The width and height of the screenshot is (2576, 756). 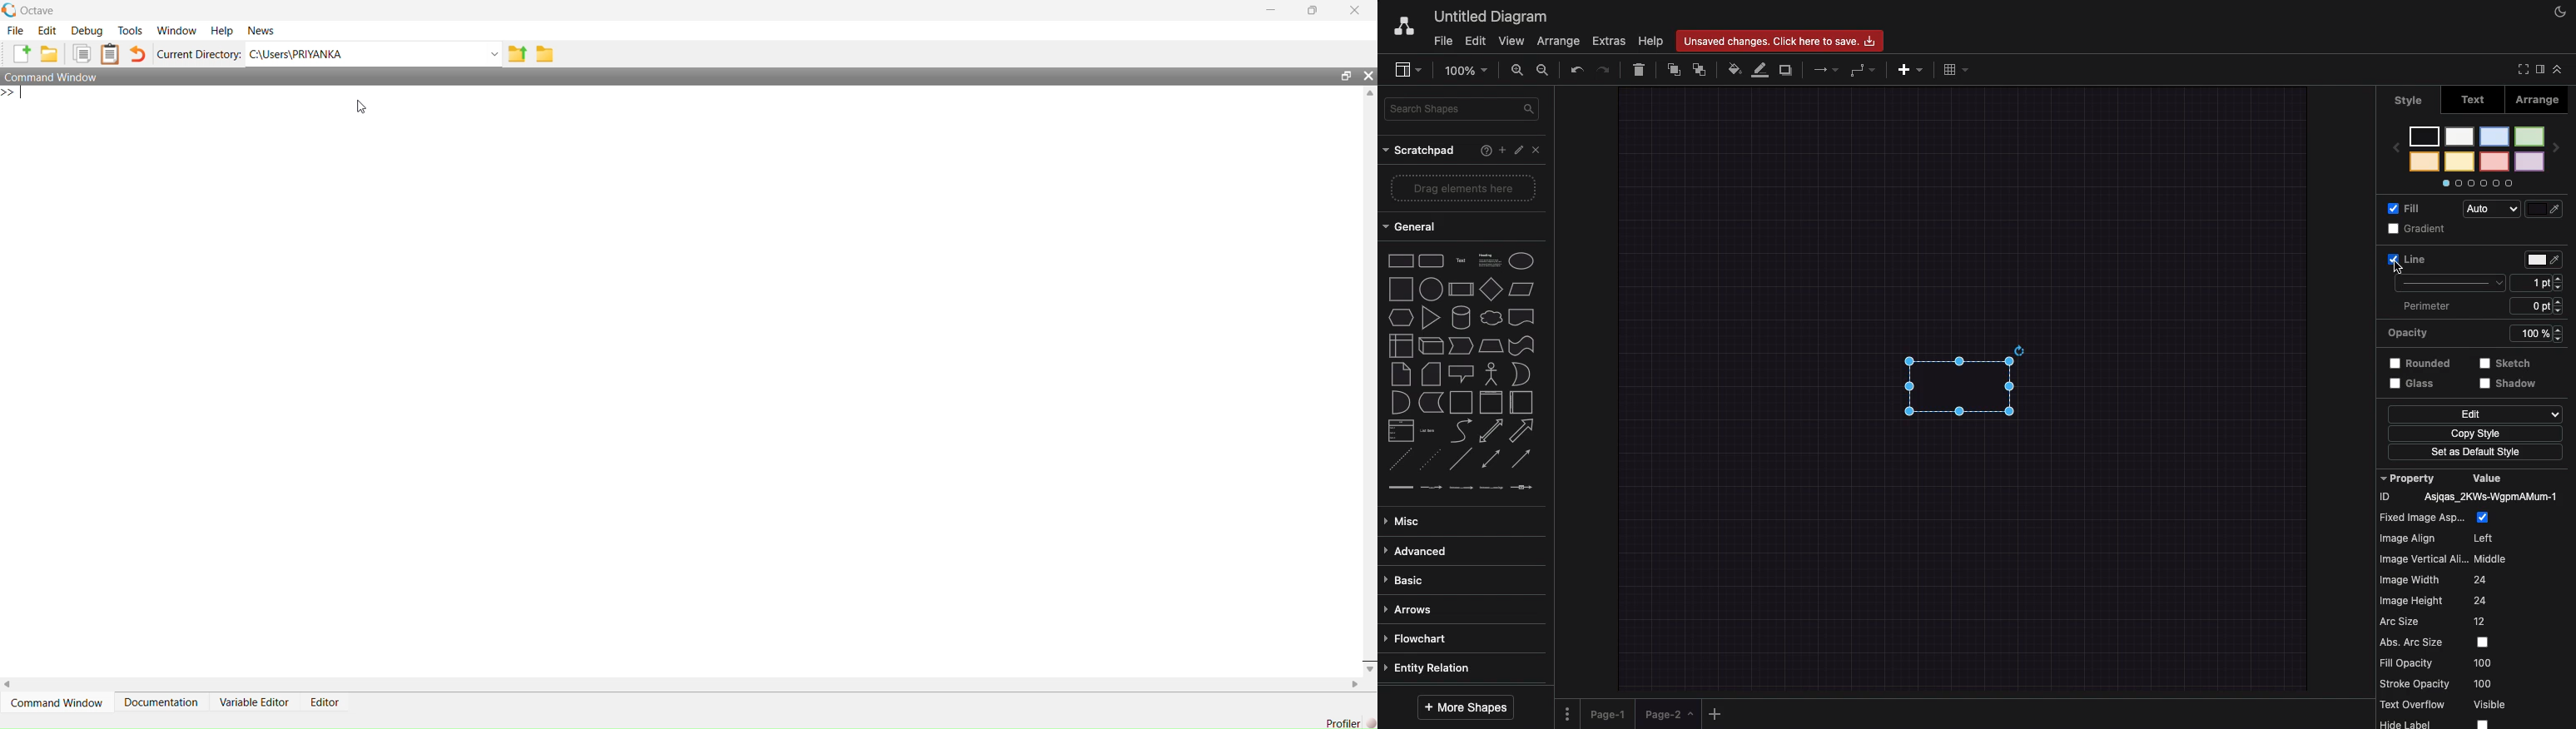 What do you see at coordinates (1400, 374) in the screenshot?
I see `note` at bounding box center [1400, 374].